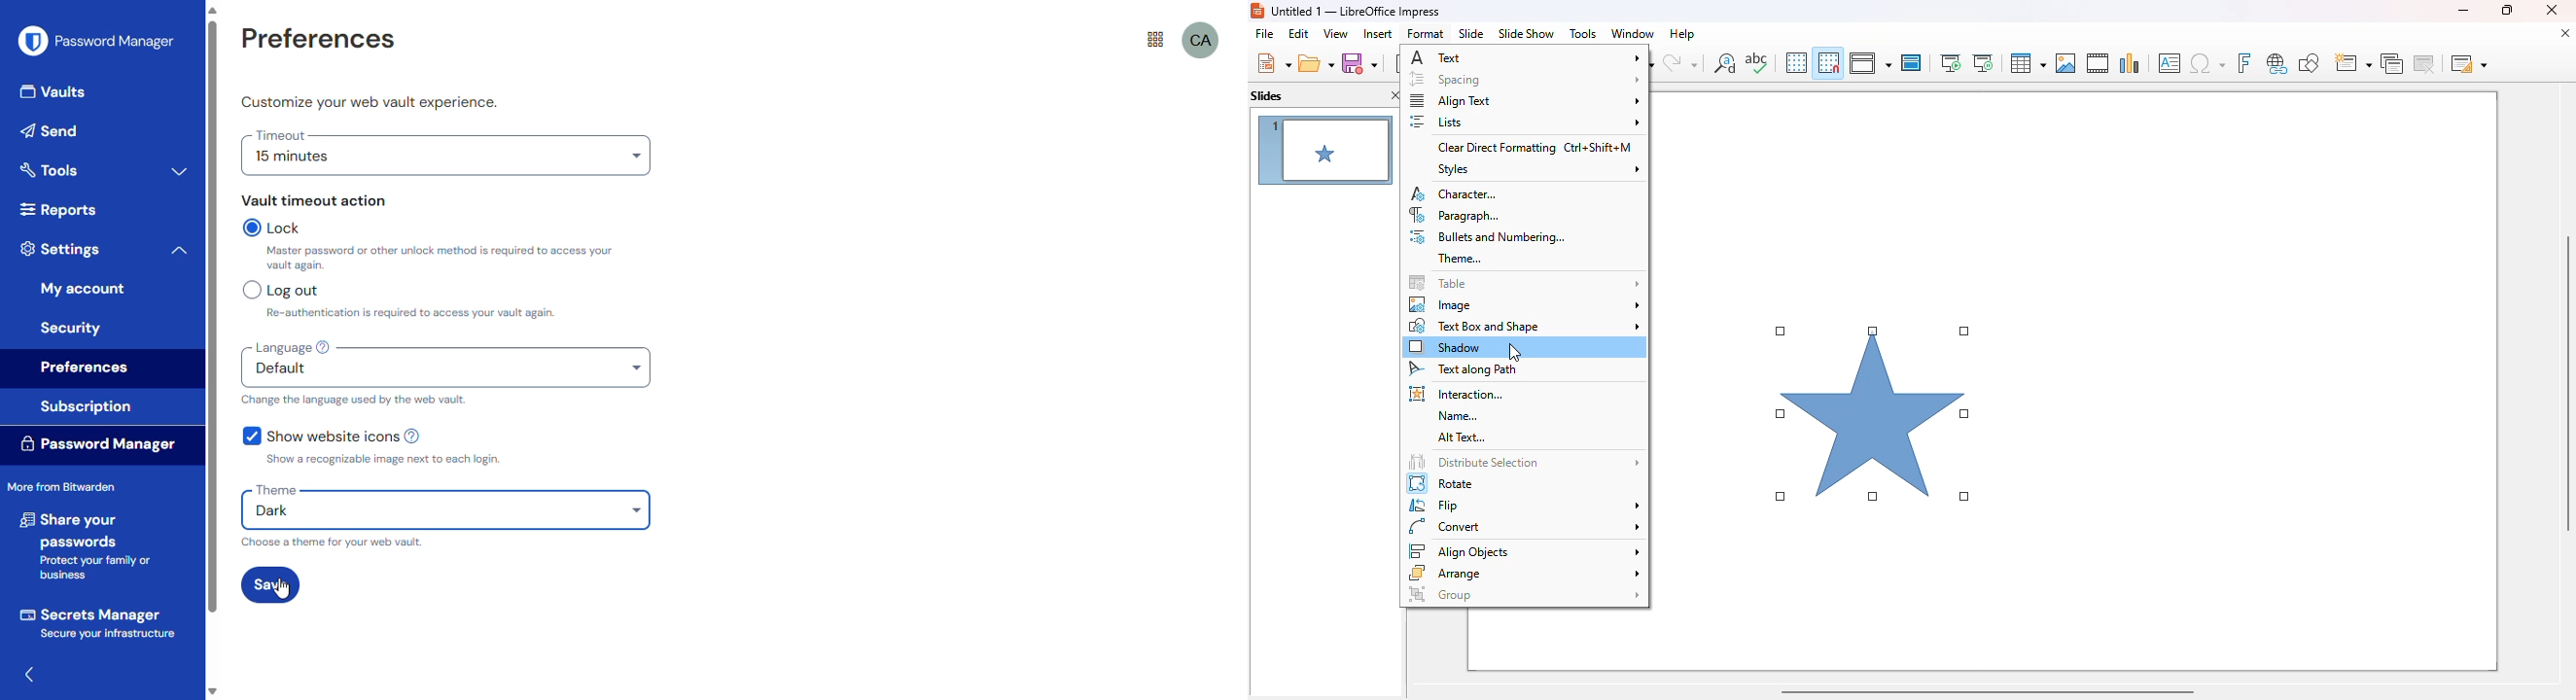  Describe the element at coordinates (1525, 283) in the screenshot. I see `table` at that location.